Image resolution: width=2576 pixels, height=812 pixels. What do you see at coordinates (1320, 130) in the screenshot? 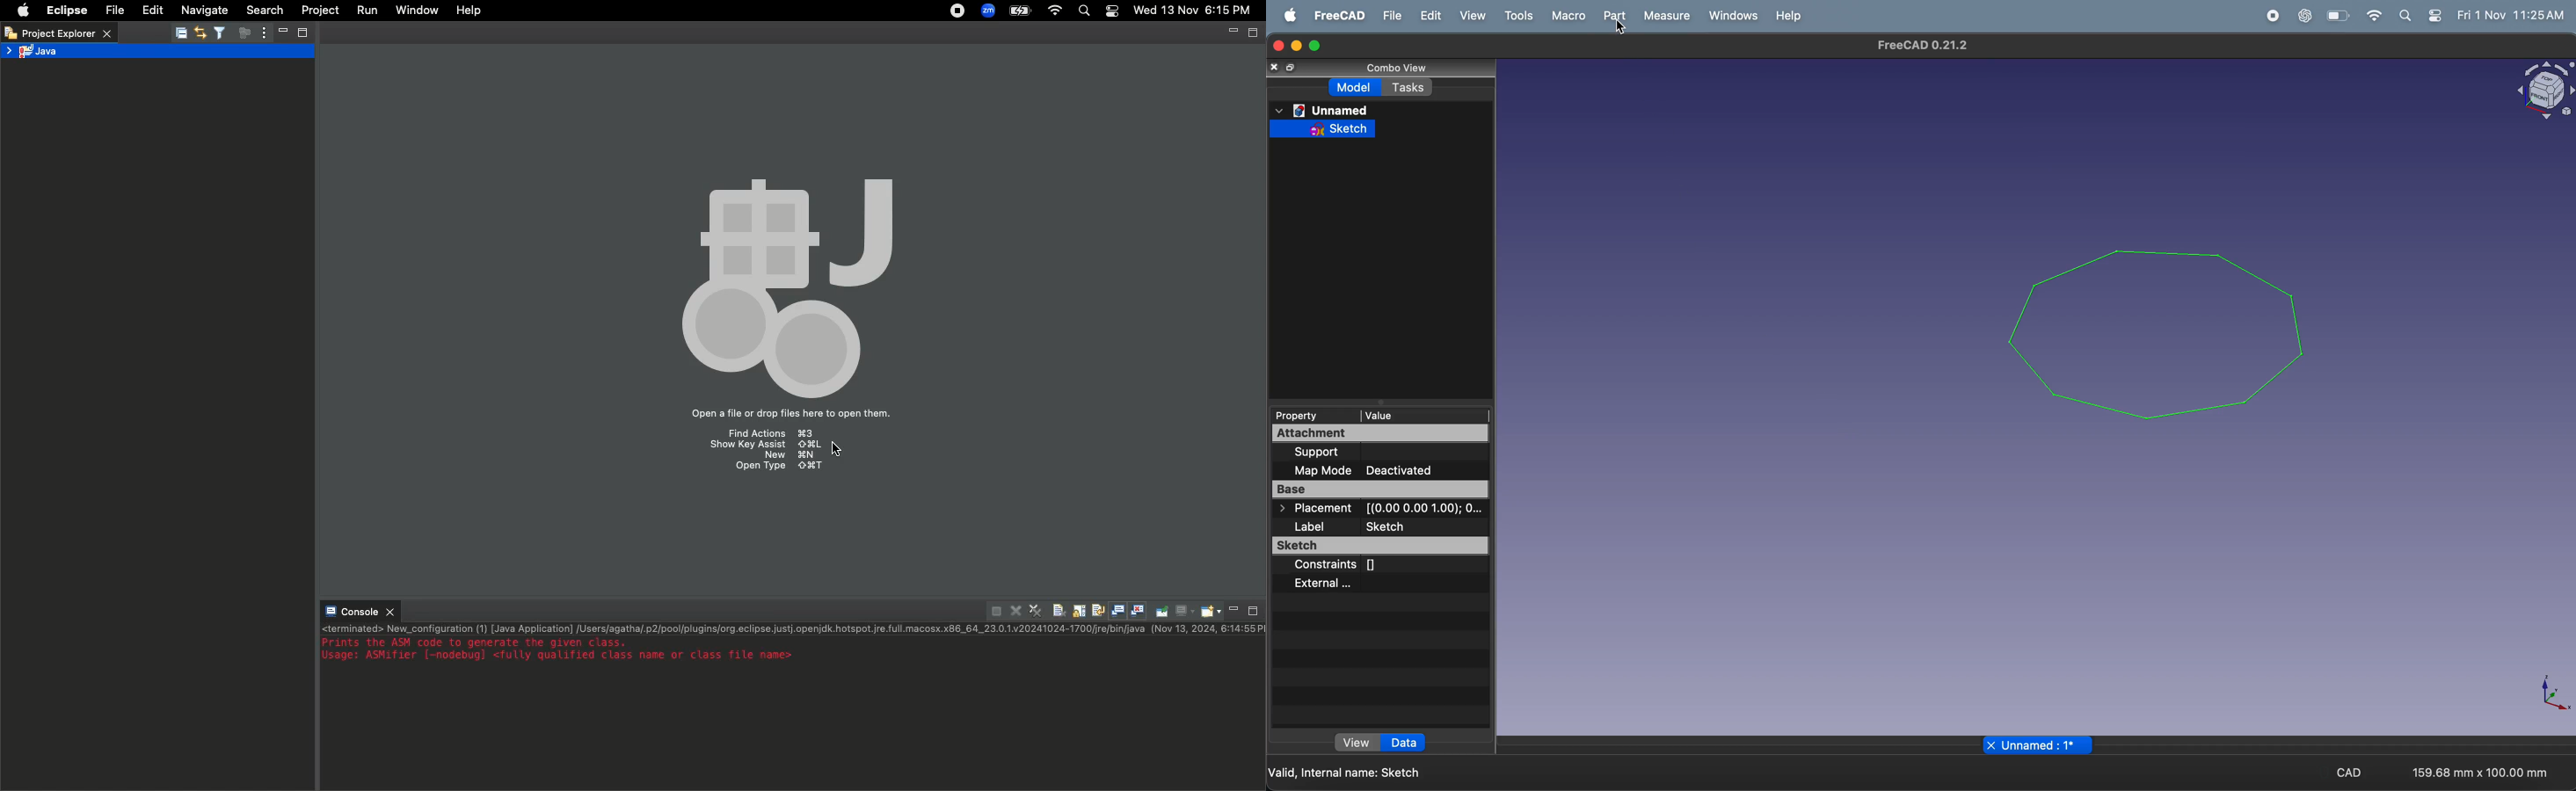
I see `sketch` at bounding box center [1320, 130].